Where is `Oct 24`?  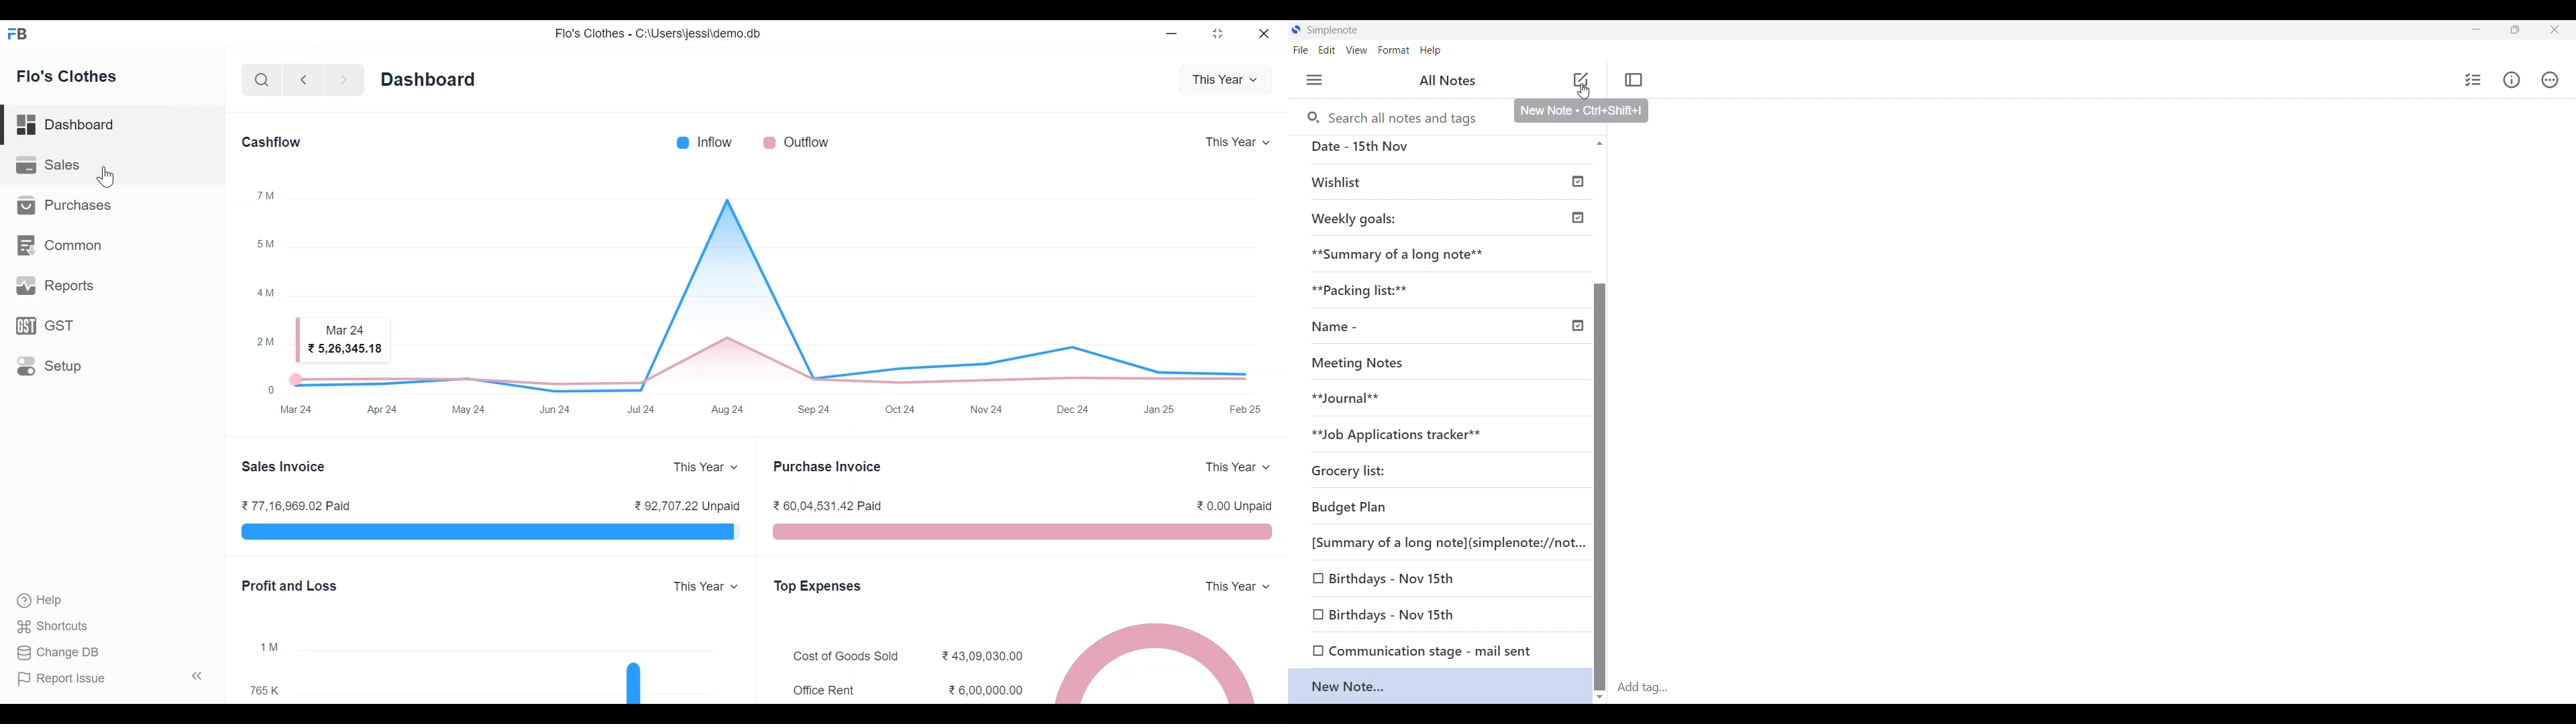 Oct 24 is located at coordinates (903, 408).